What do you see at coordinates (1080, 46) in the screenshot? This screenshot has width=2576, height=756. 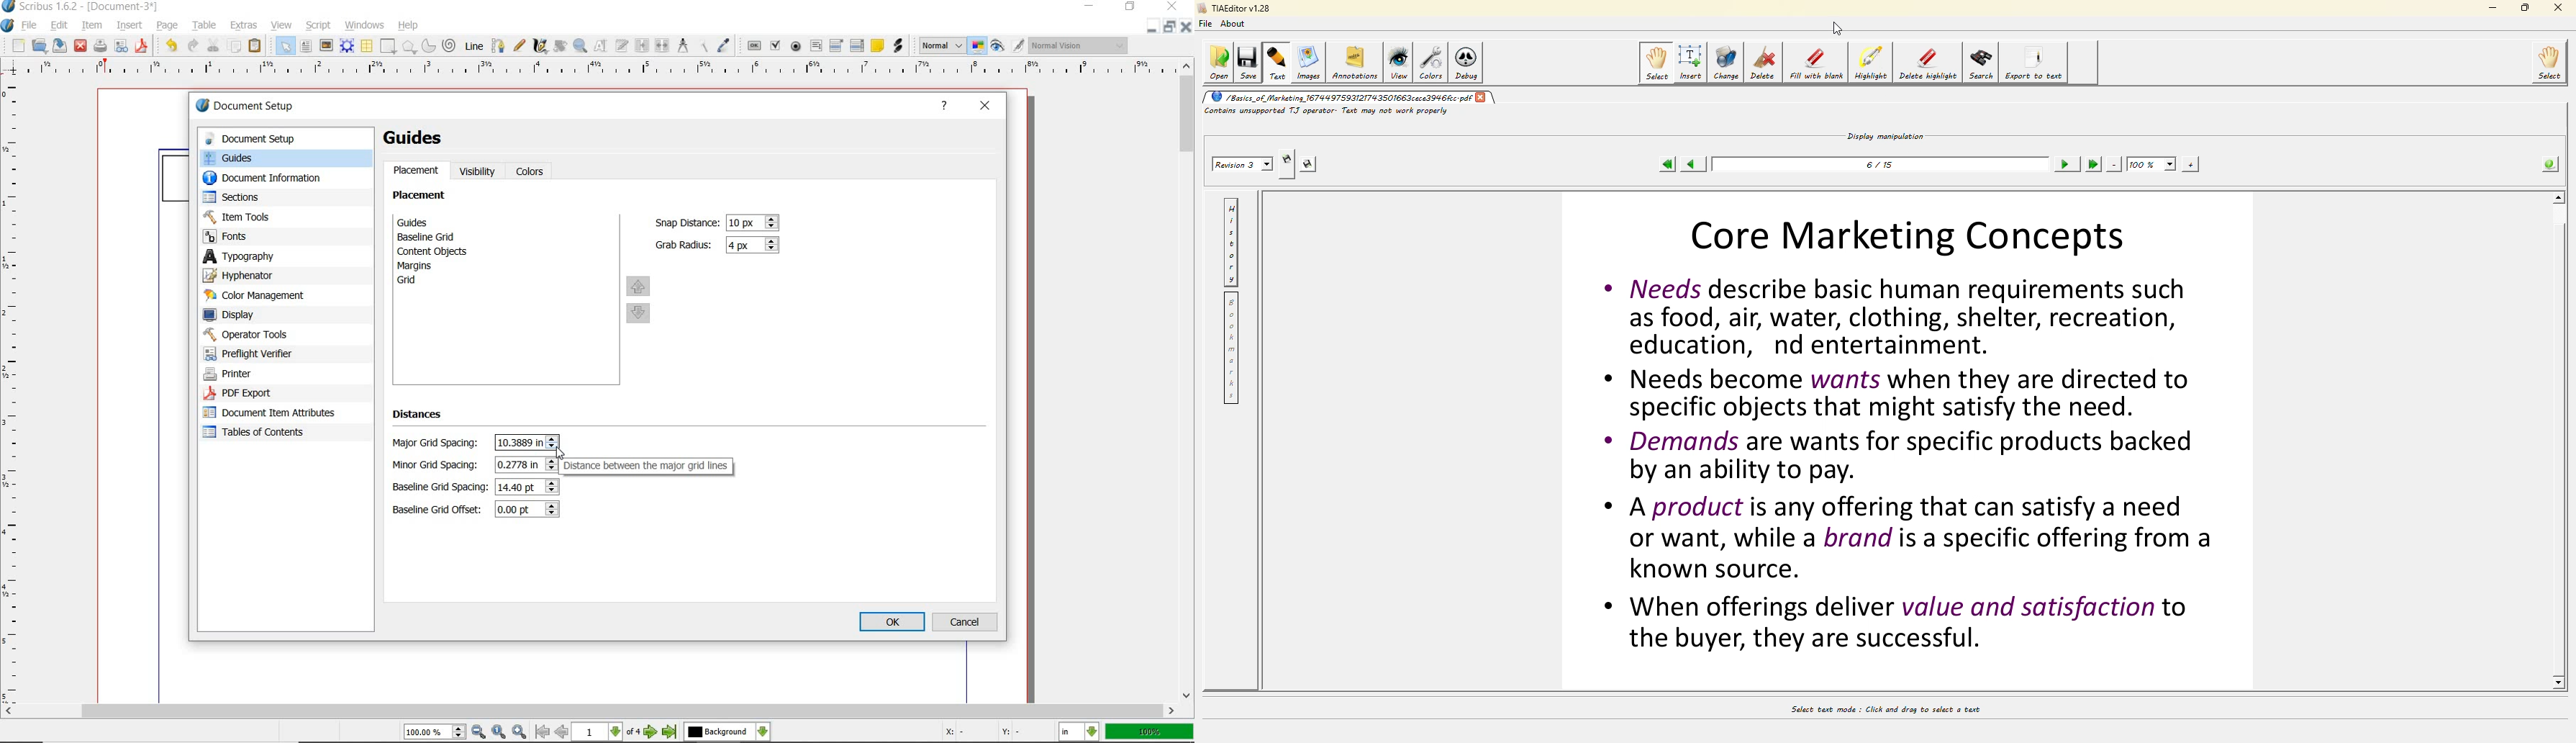 I see `visual appearance of the display` at bounding box center [1080, 46].